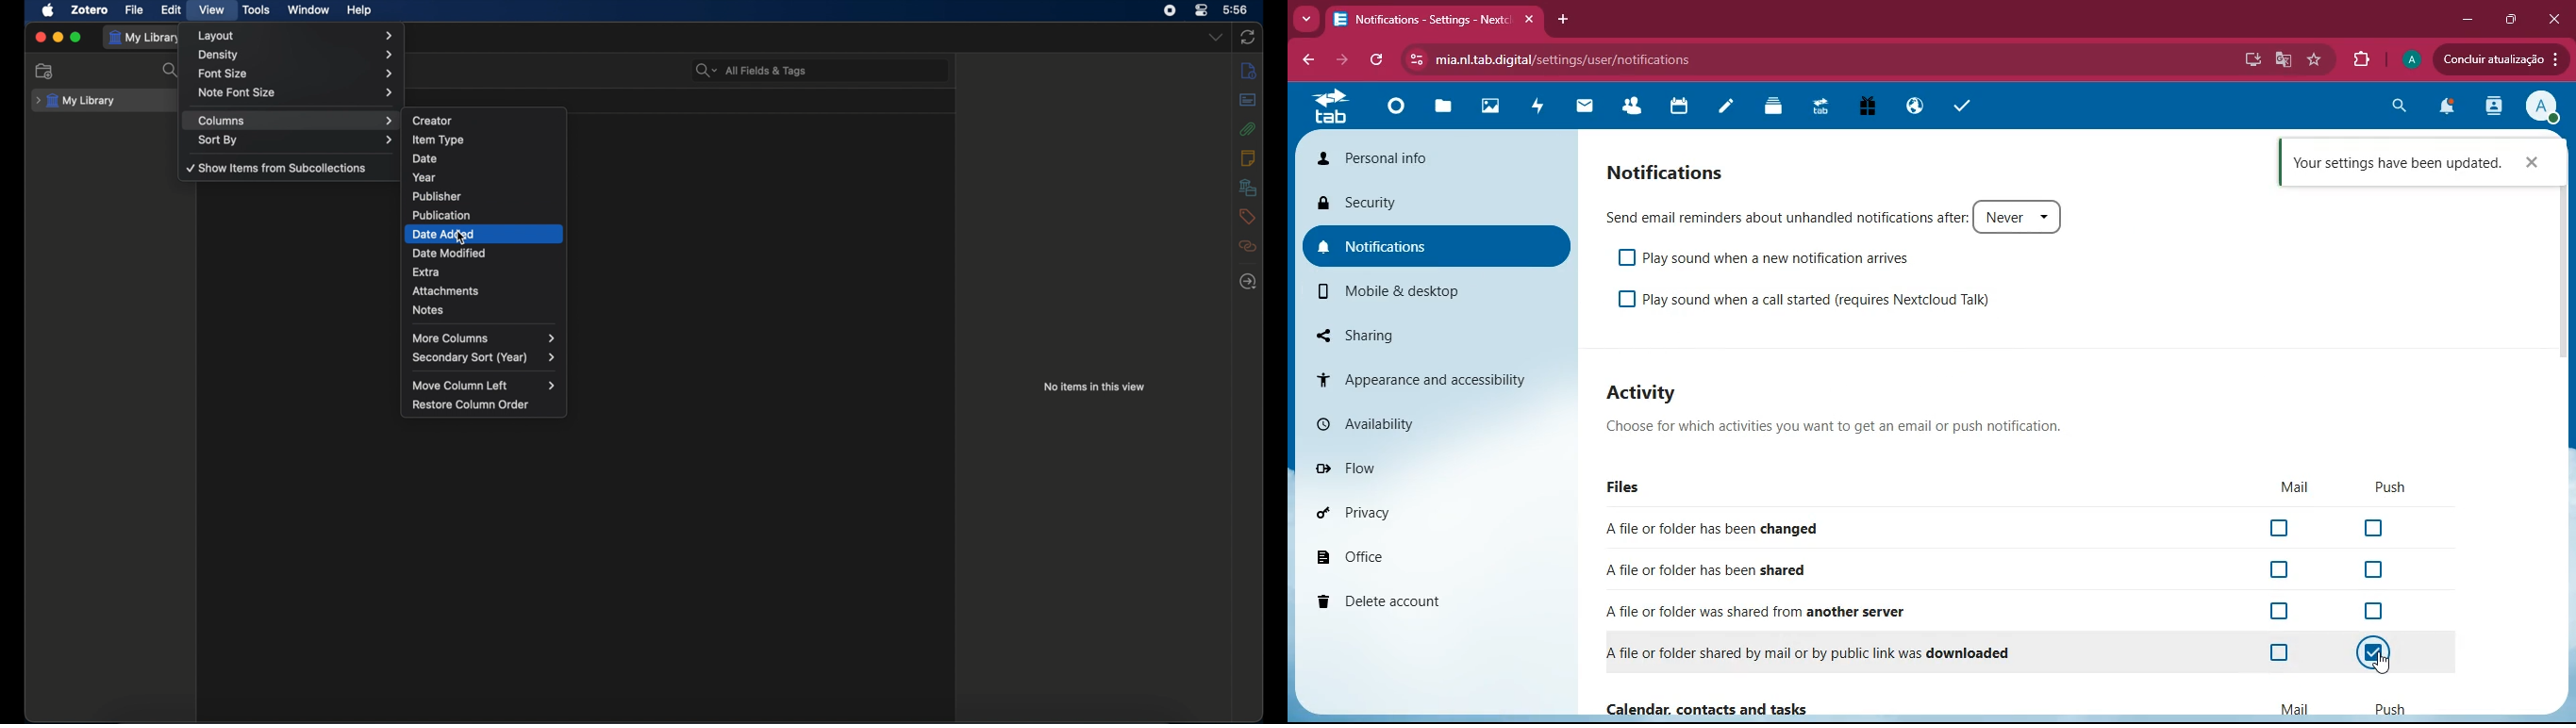 The height and width of the screenshot is (728, 2576). What do you see at coordinates (1339, 60) in the screenshot?
I see `forward` at bounding box center [1339, 60].